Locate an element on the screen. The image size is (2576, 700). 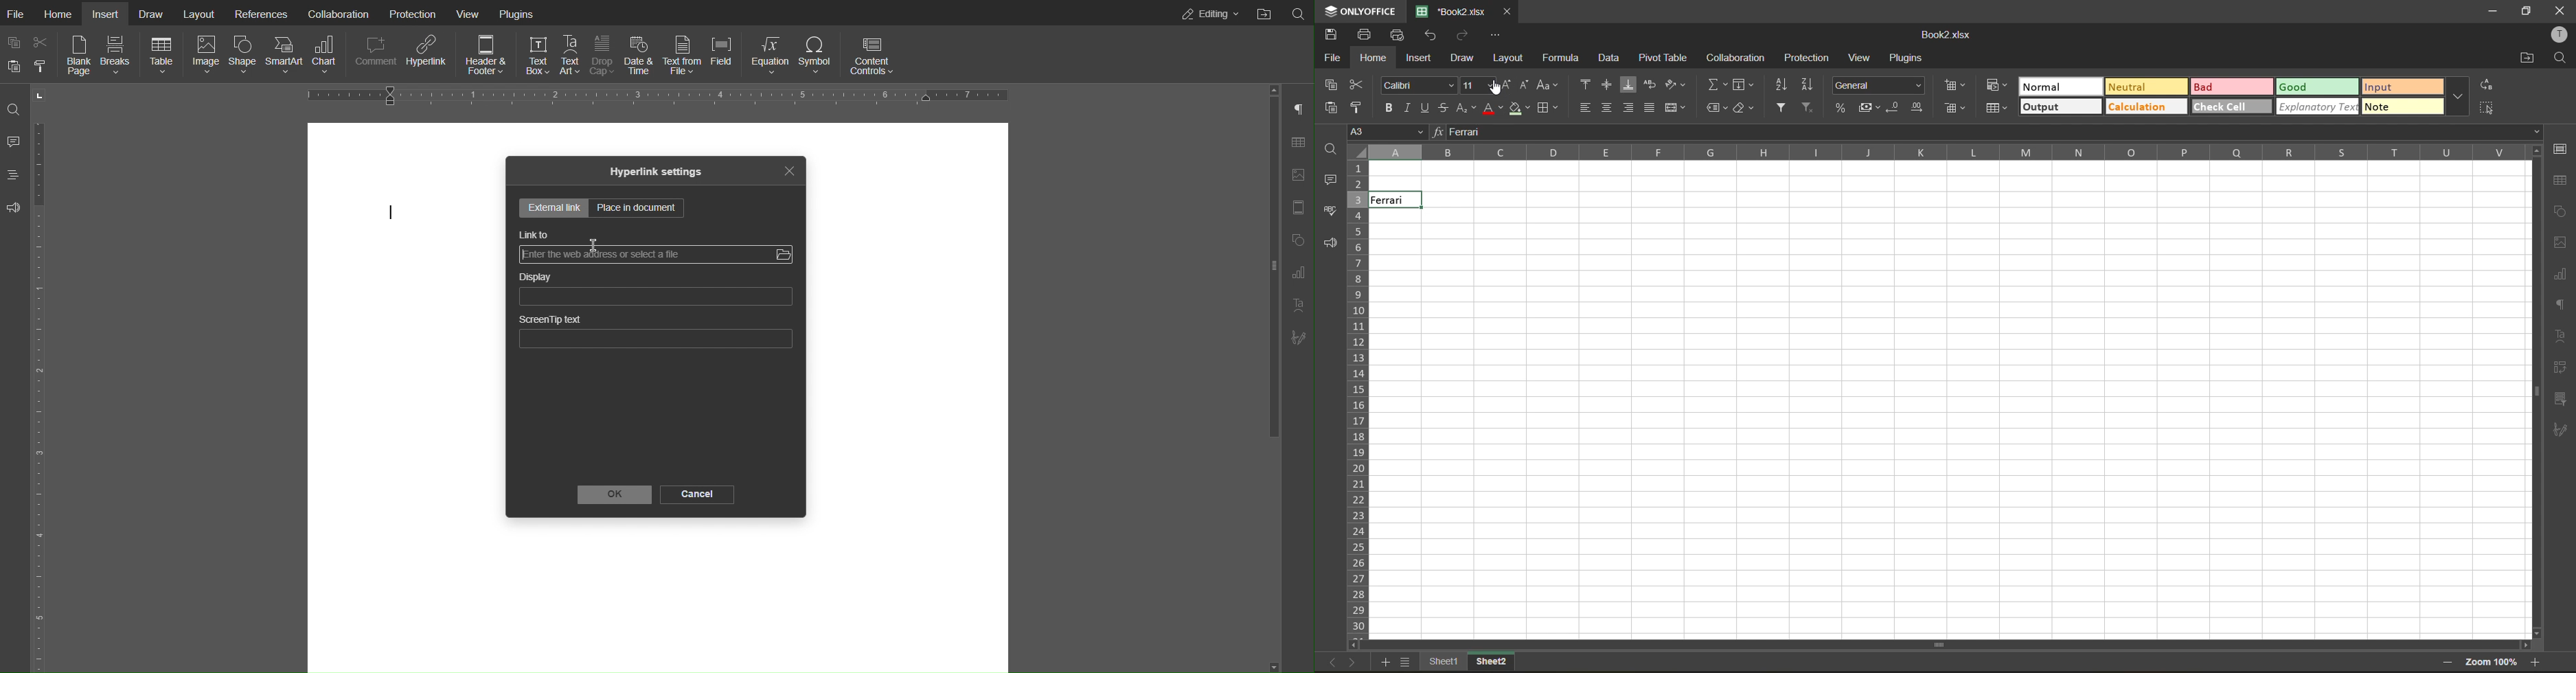
select all is located at coordinates (2486, 108).